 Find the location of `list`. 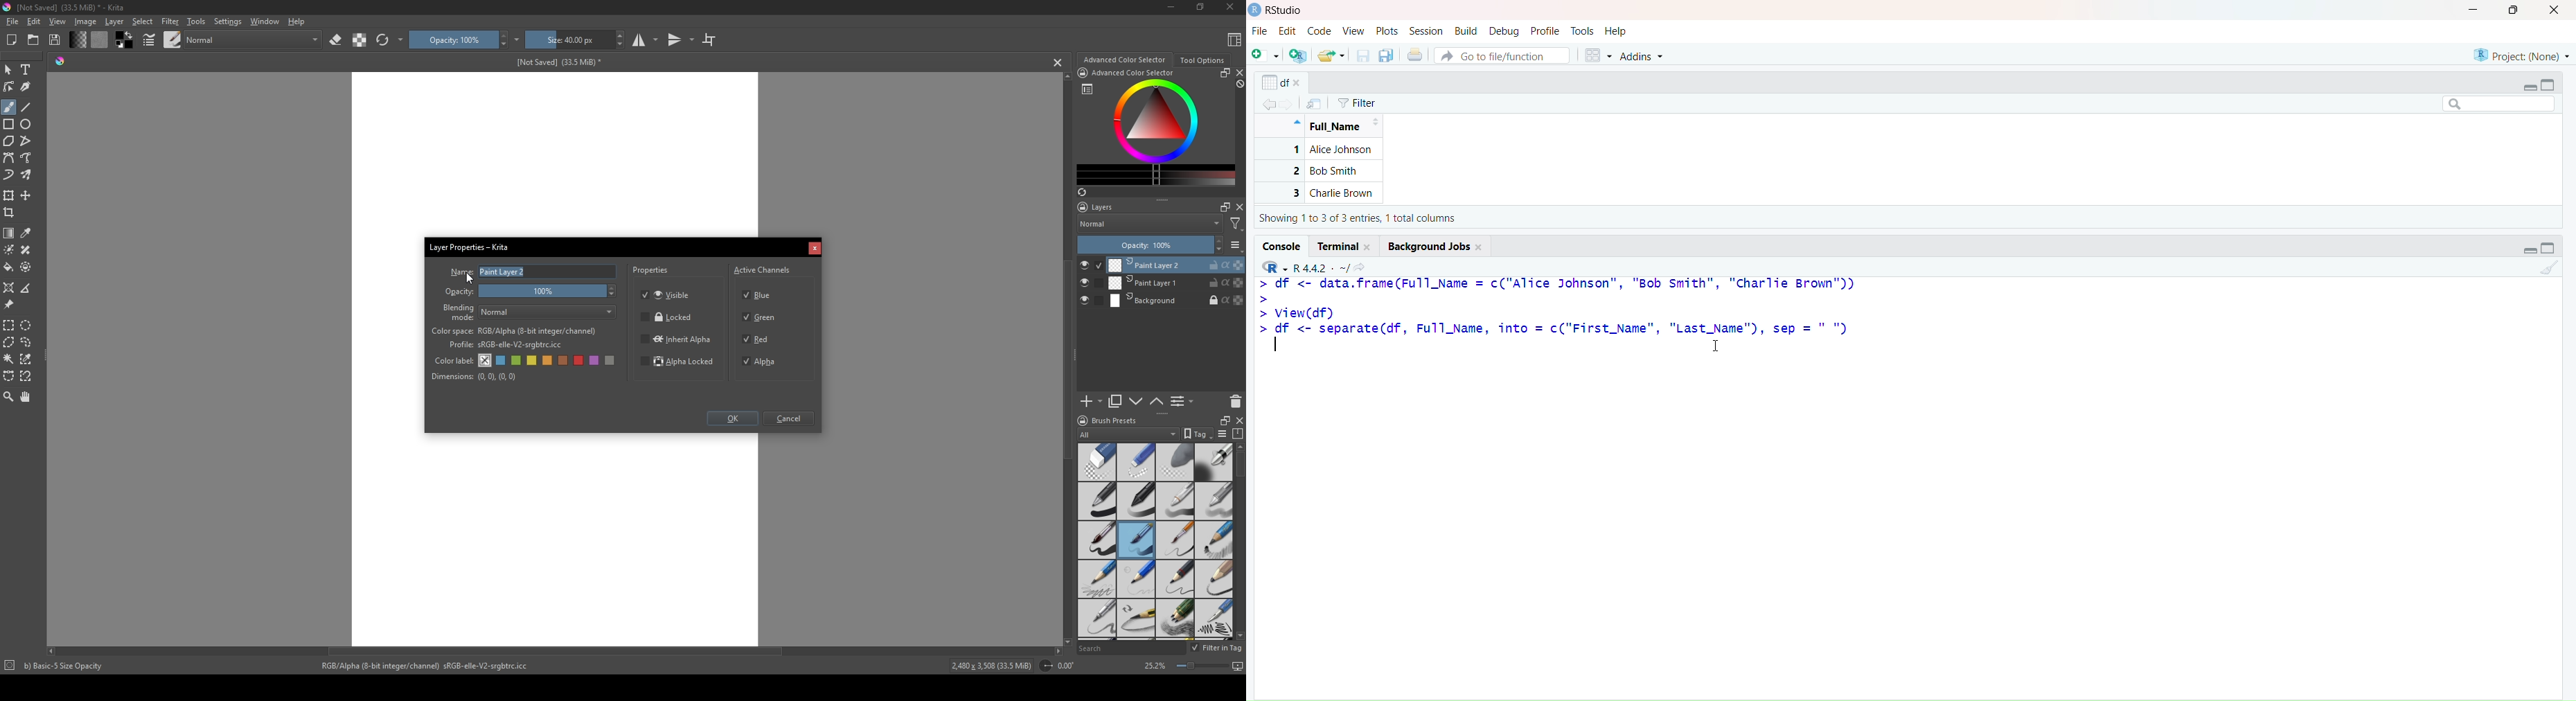

list is located at coordinates (1087, 89).